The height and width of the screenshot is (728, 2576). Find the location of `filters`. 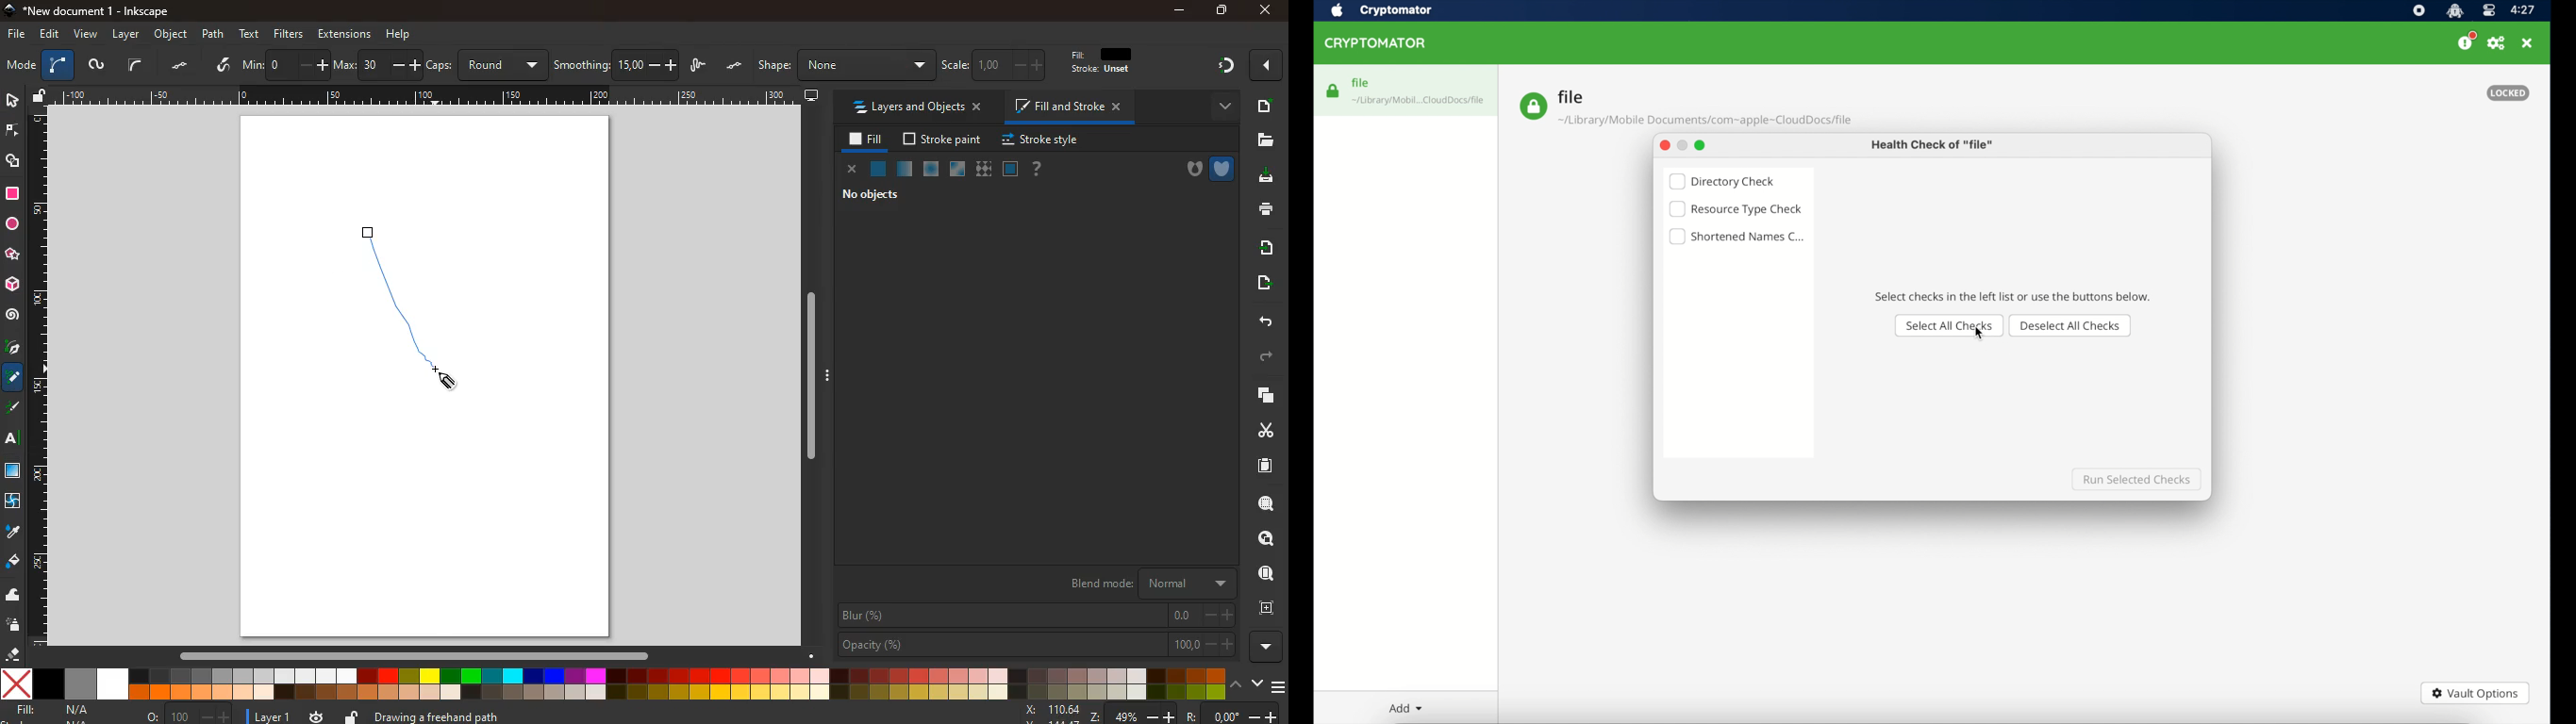

filters is located at coordinates (289, 34).